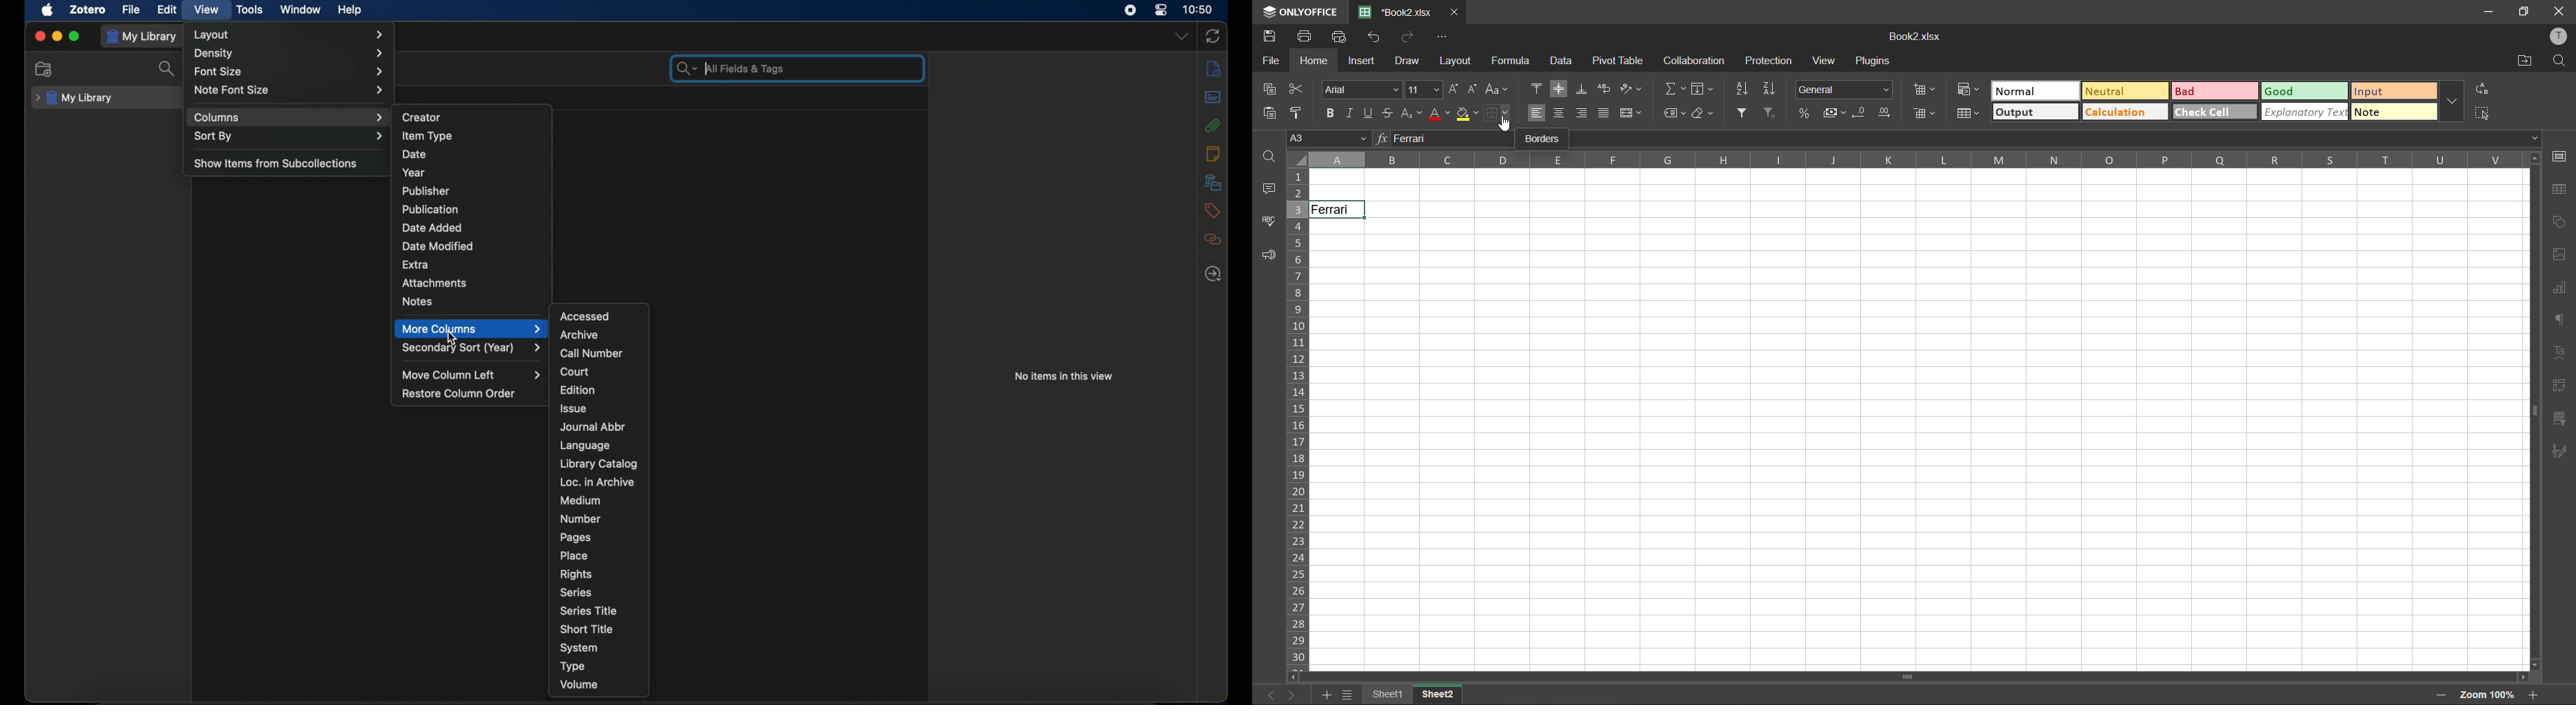 Image resolution: width=2576 pixels, height=728 pixels. I want to click on density, so click(288, 54).